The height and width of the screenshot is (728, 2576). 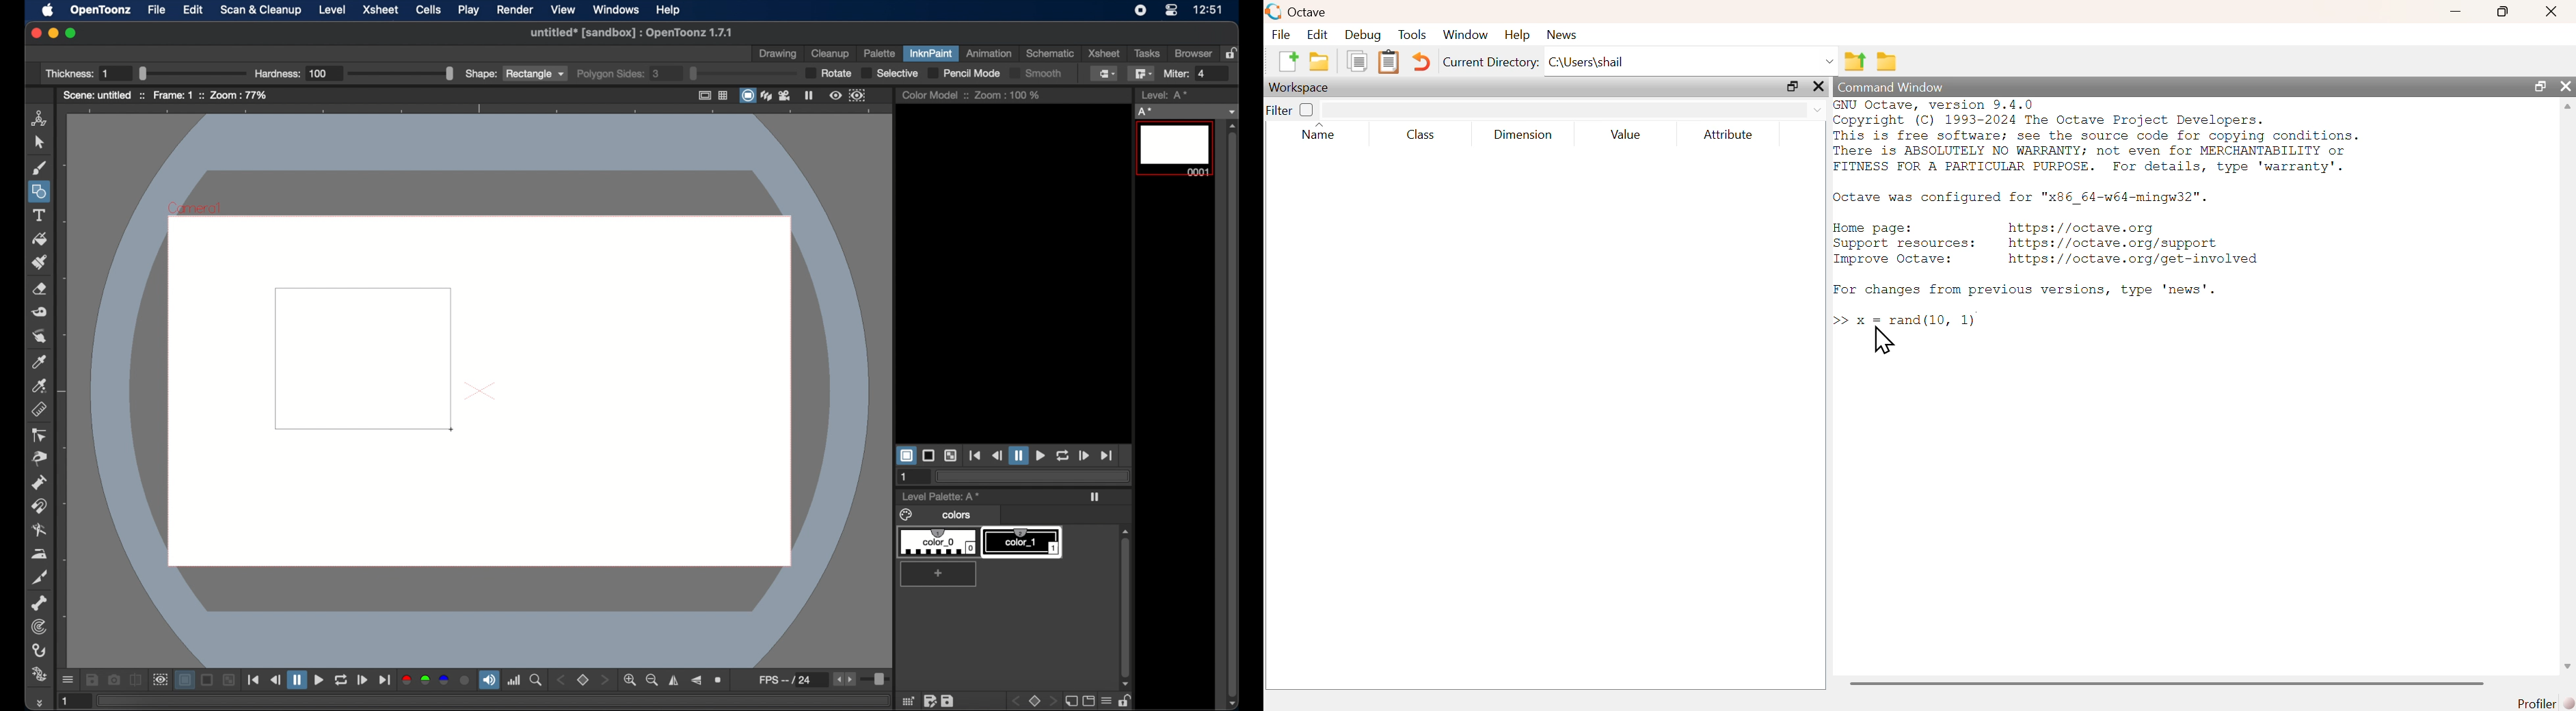 I want to click on close, so click(x=1819, y=85).